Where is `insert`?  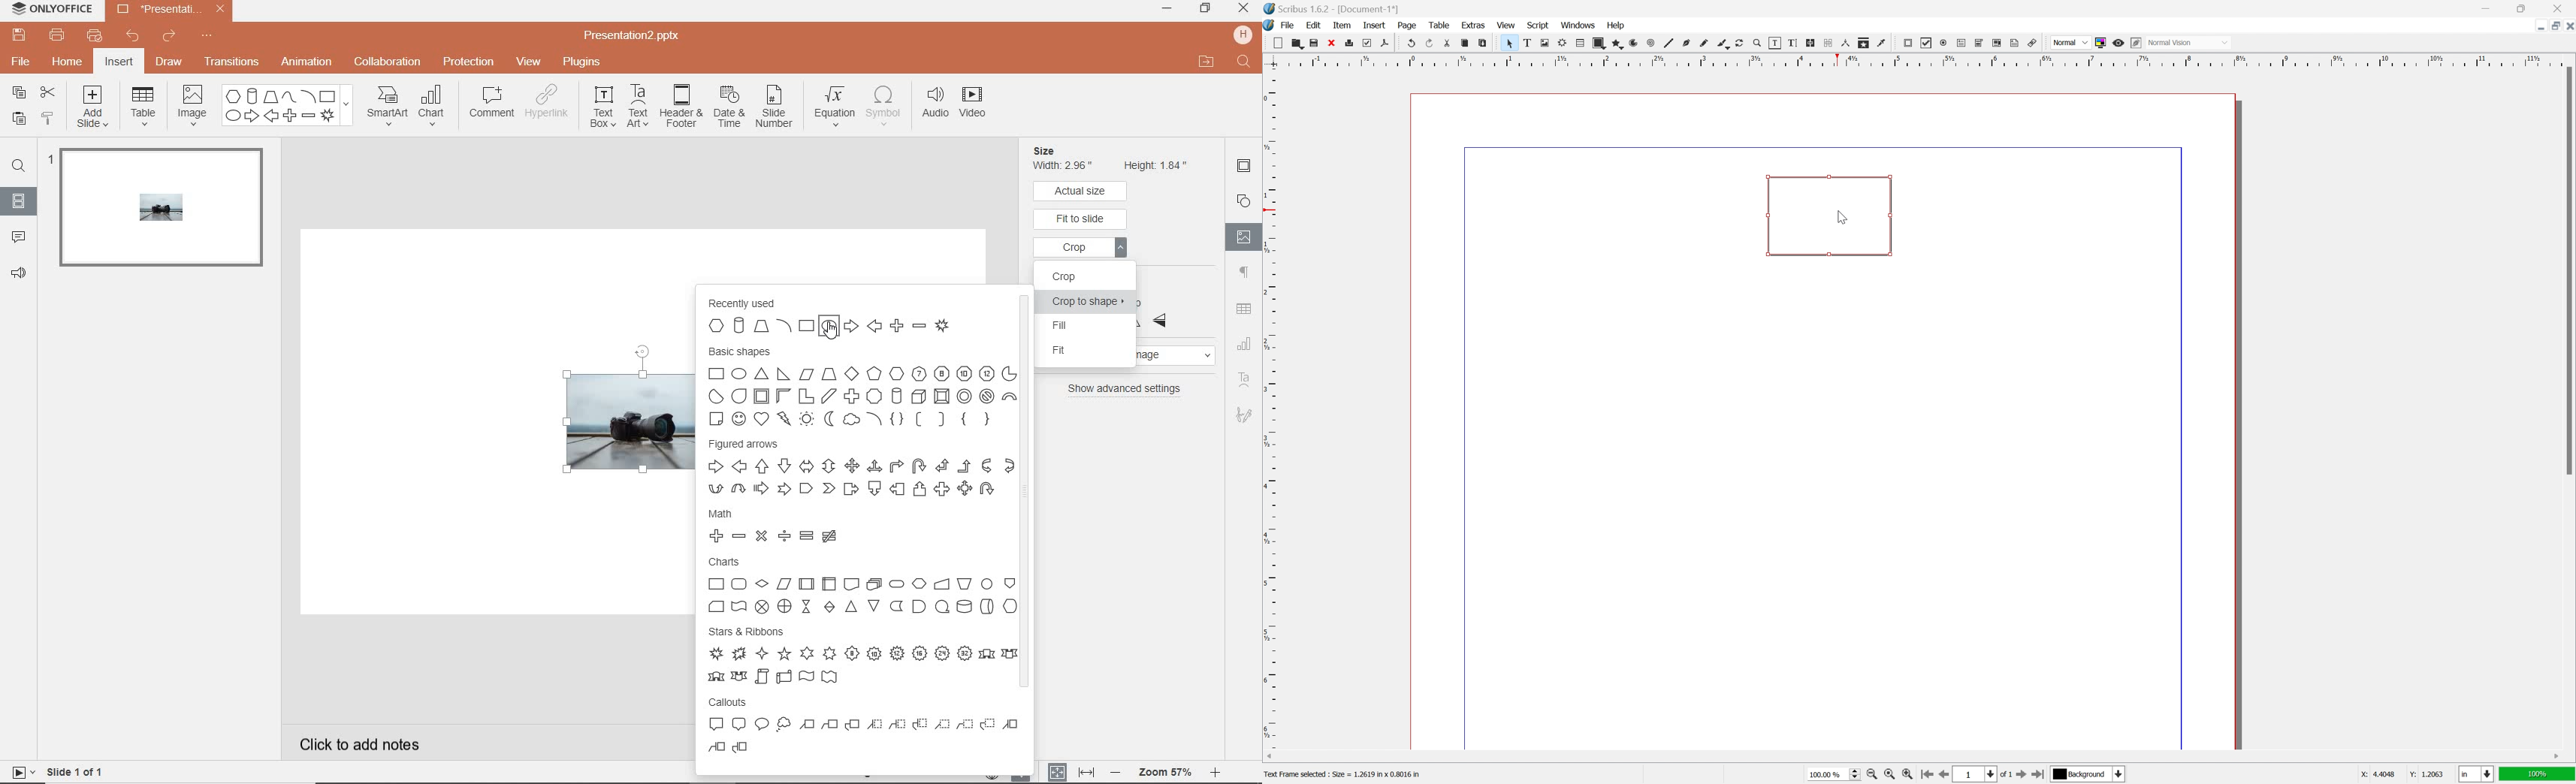 insert is located at coordinates (120, 62).